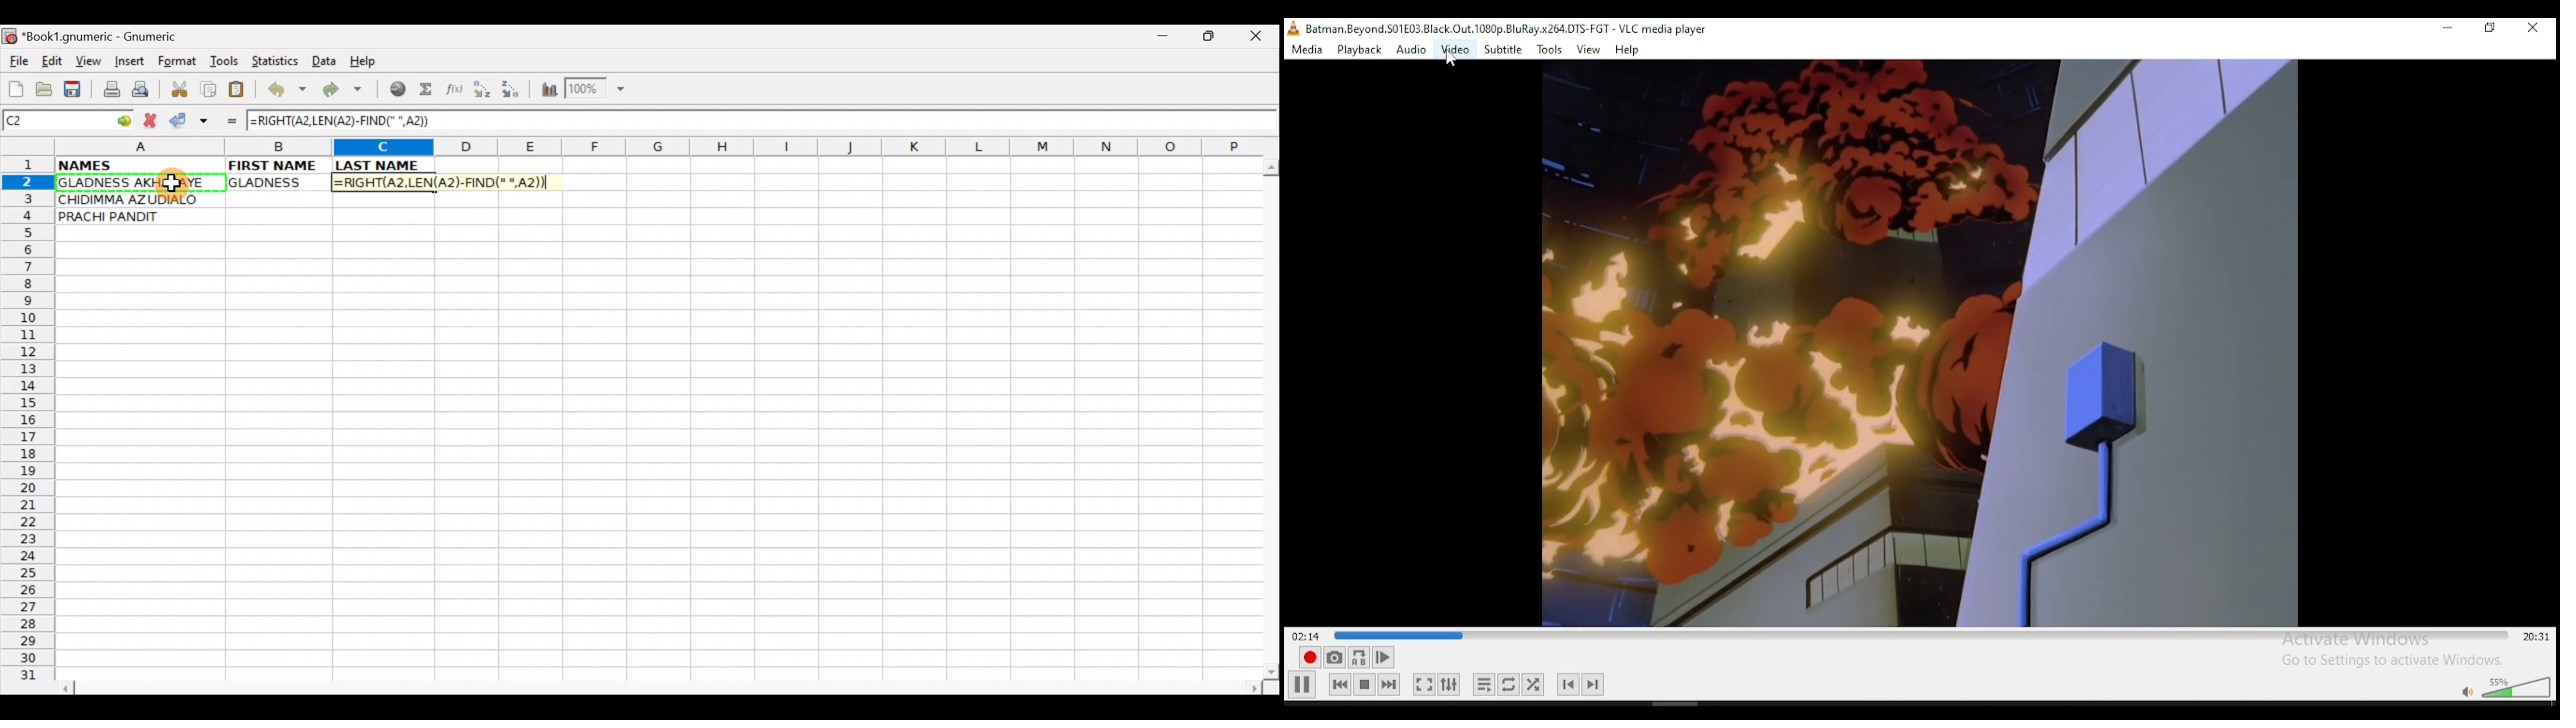 This screenshot has height=728, width=2576. What do you see at coordinates (1410, 50) in the screenshot?
I see `audio` at bounding box center [1410, 50].